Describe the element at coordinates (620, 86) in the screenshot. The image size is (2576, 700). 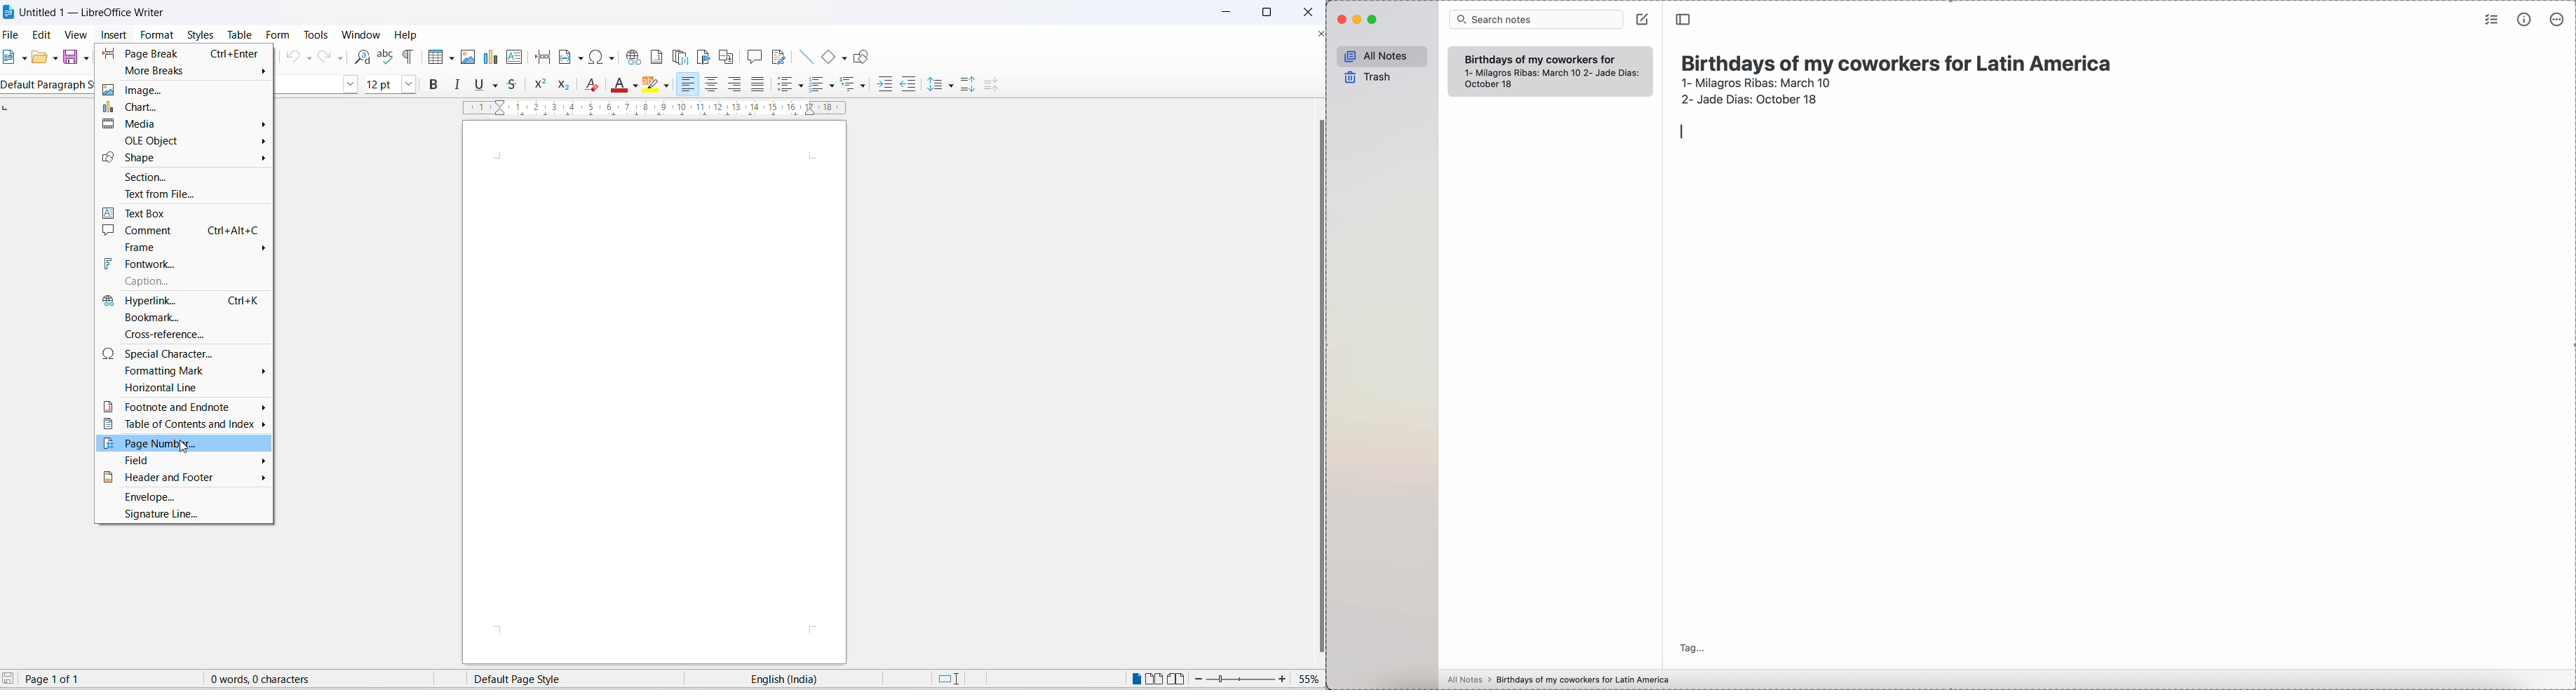
I see `font color` at that location.